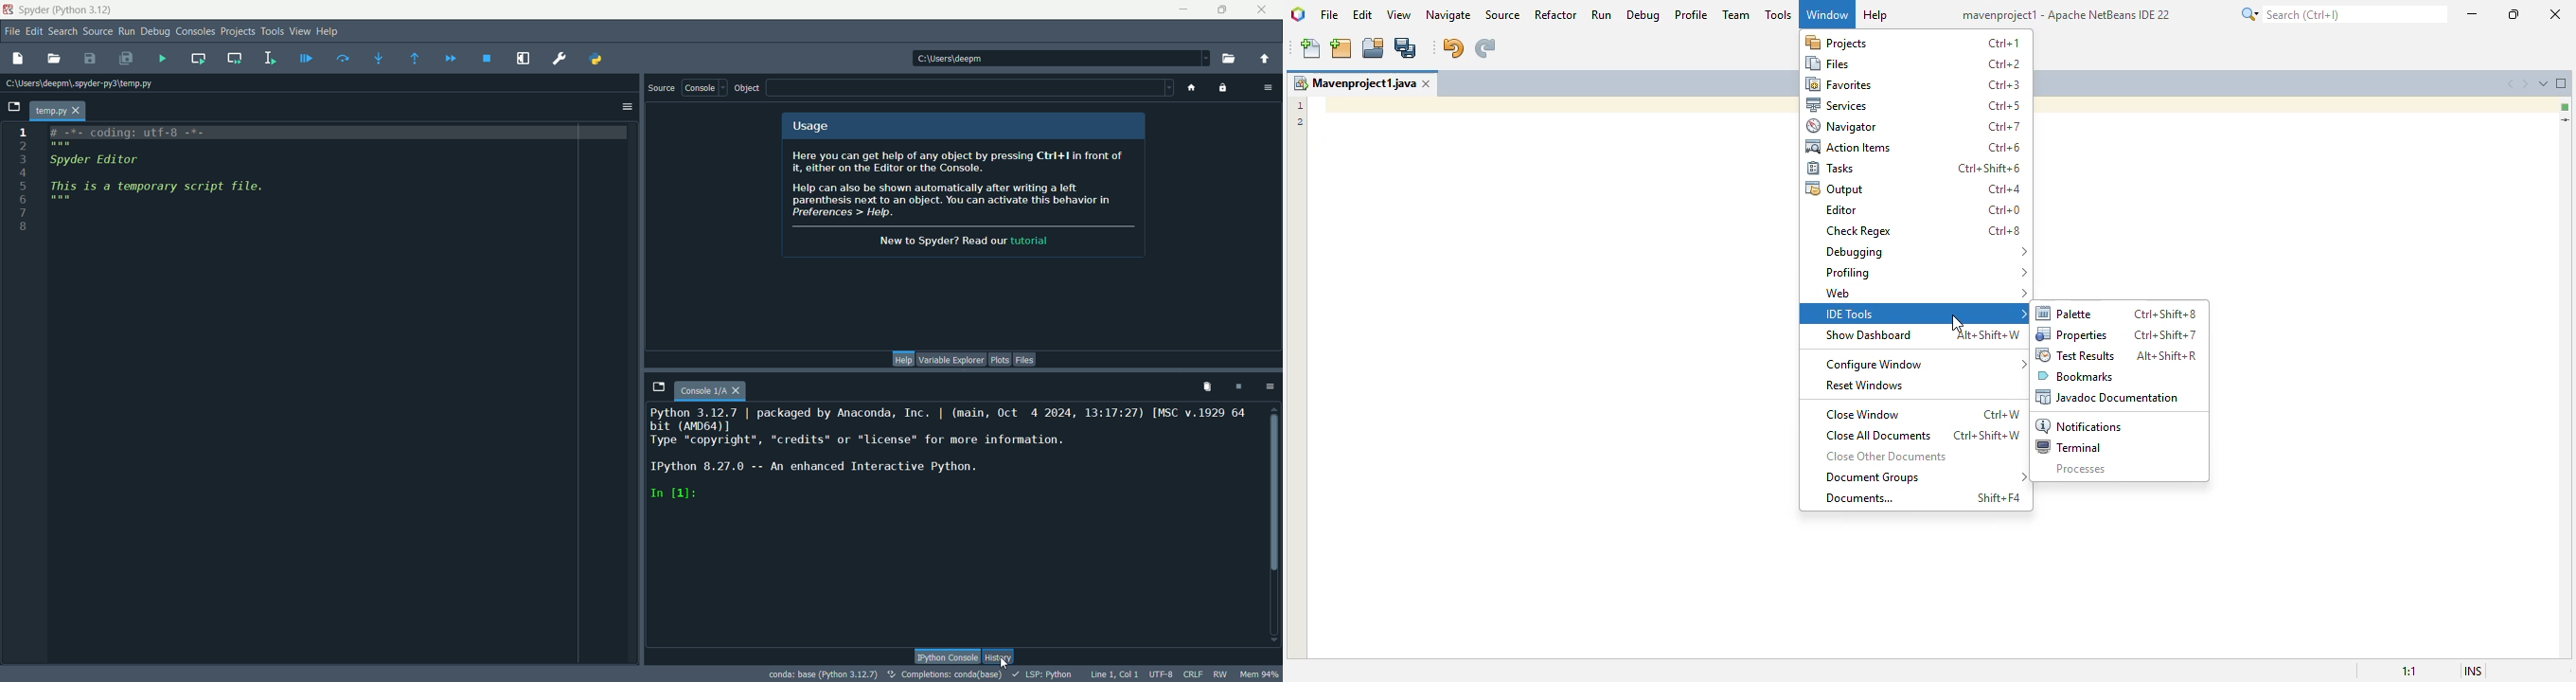  What do you see at coordinates (1237, 385) in the screenshot?
I see `interrupt kernel` at bounding box center [1237, 385].